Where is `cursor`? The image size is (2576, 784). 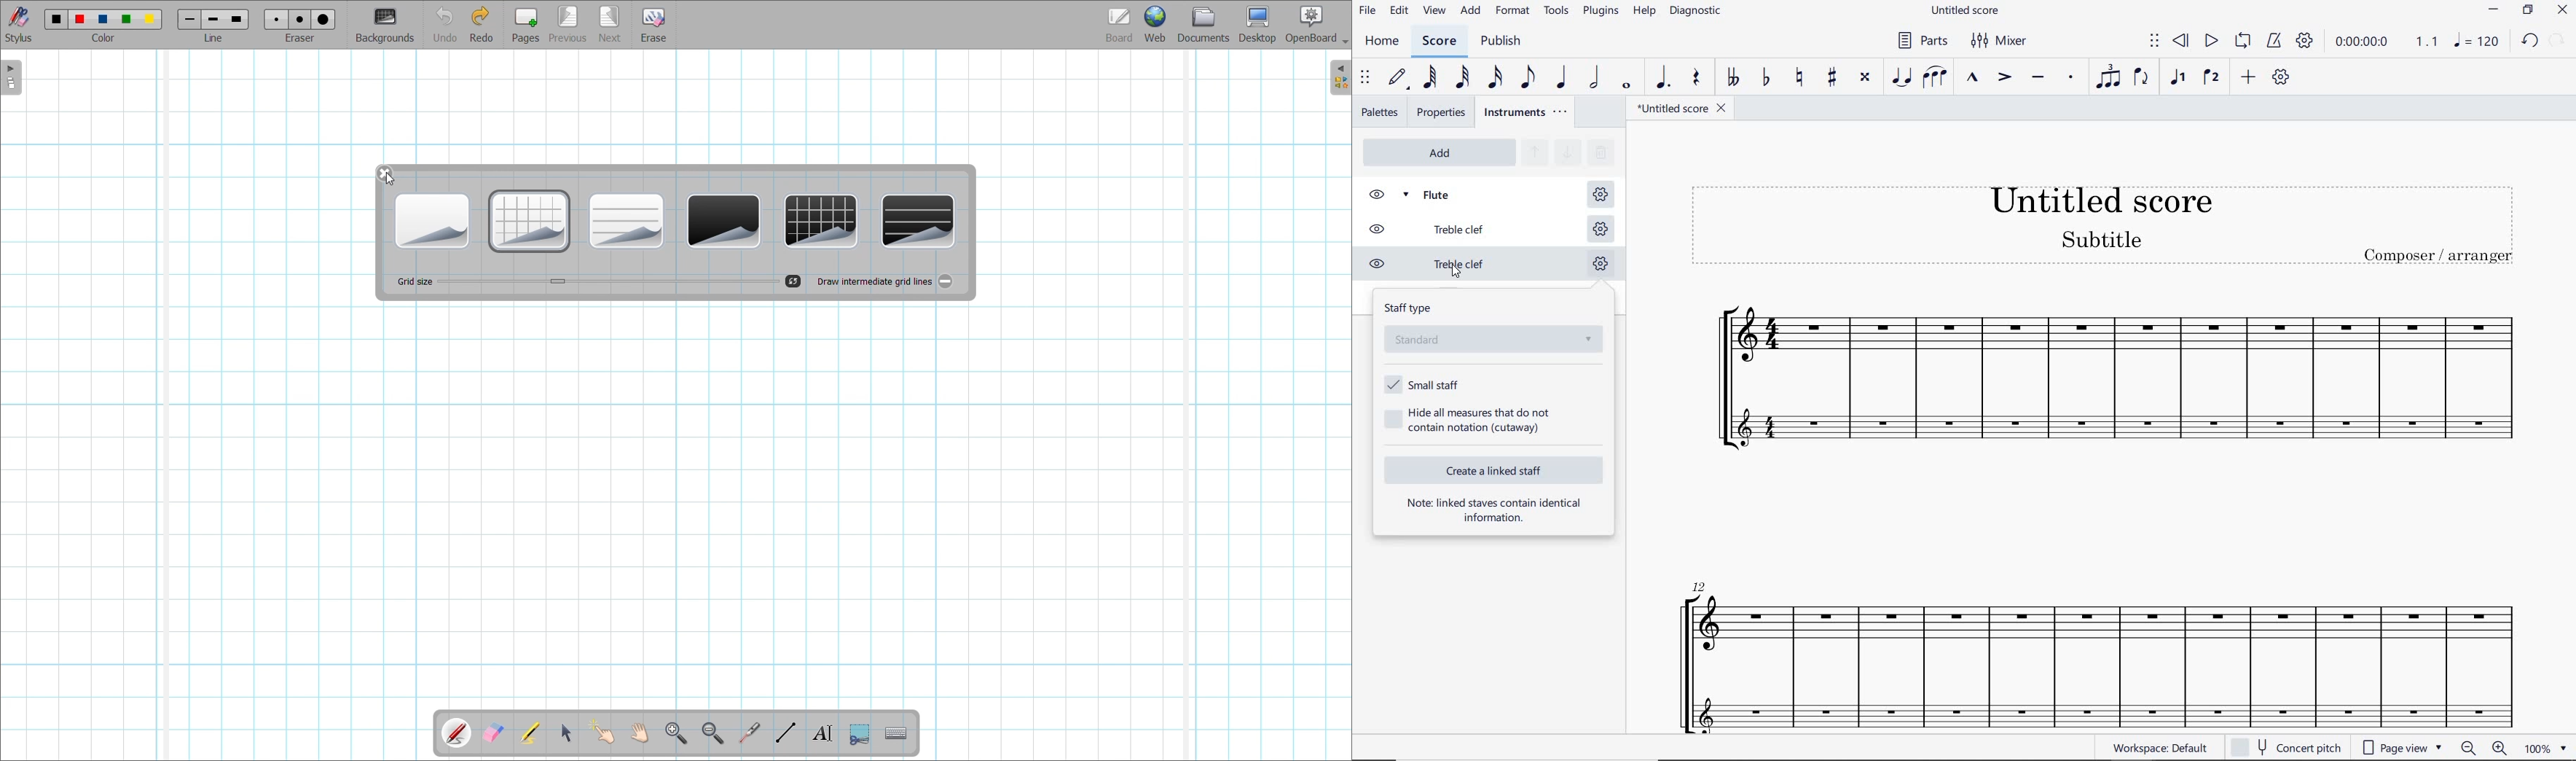 cursor is located at coordinates (1453, 270).